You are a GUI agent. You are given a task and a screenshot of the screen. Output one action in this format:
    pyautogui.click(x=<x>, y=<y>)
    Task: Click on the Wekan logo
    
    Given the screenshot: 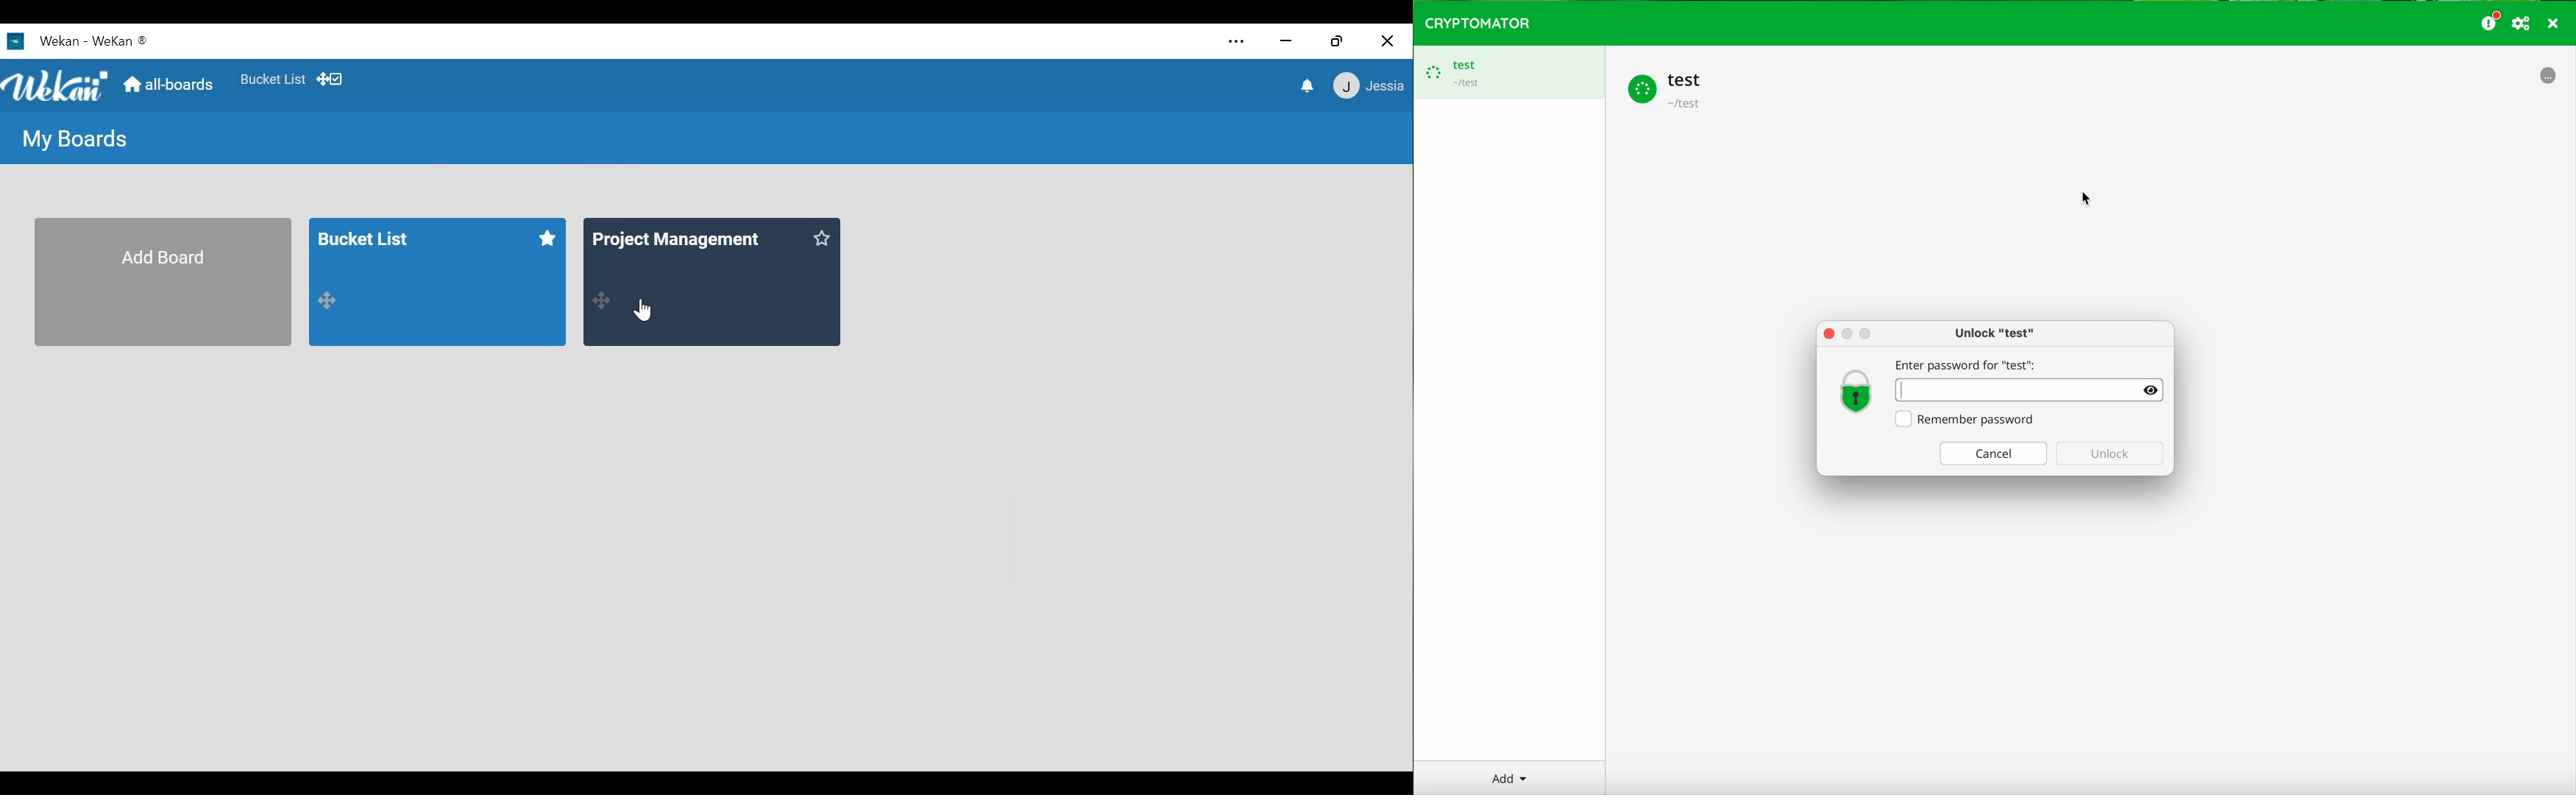 What is the action you would take?
    pyautogui.click(x=56, y=86)
    